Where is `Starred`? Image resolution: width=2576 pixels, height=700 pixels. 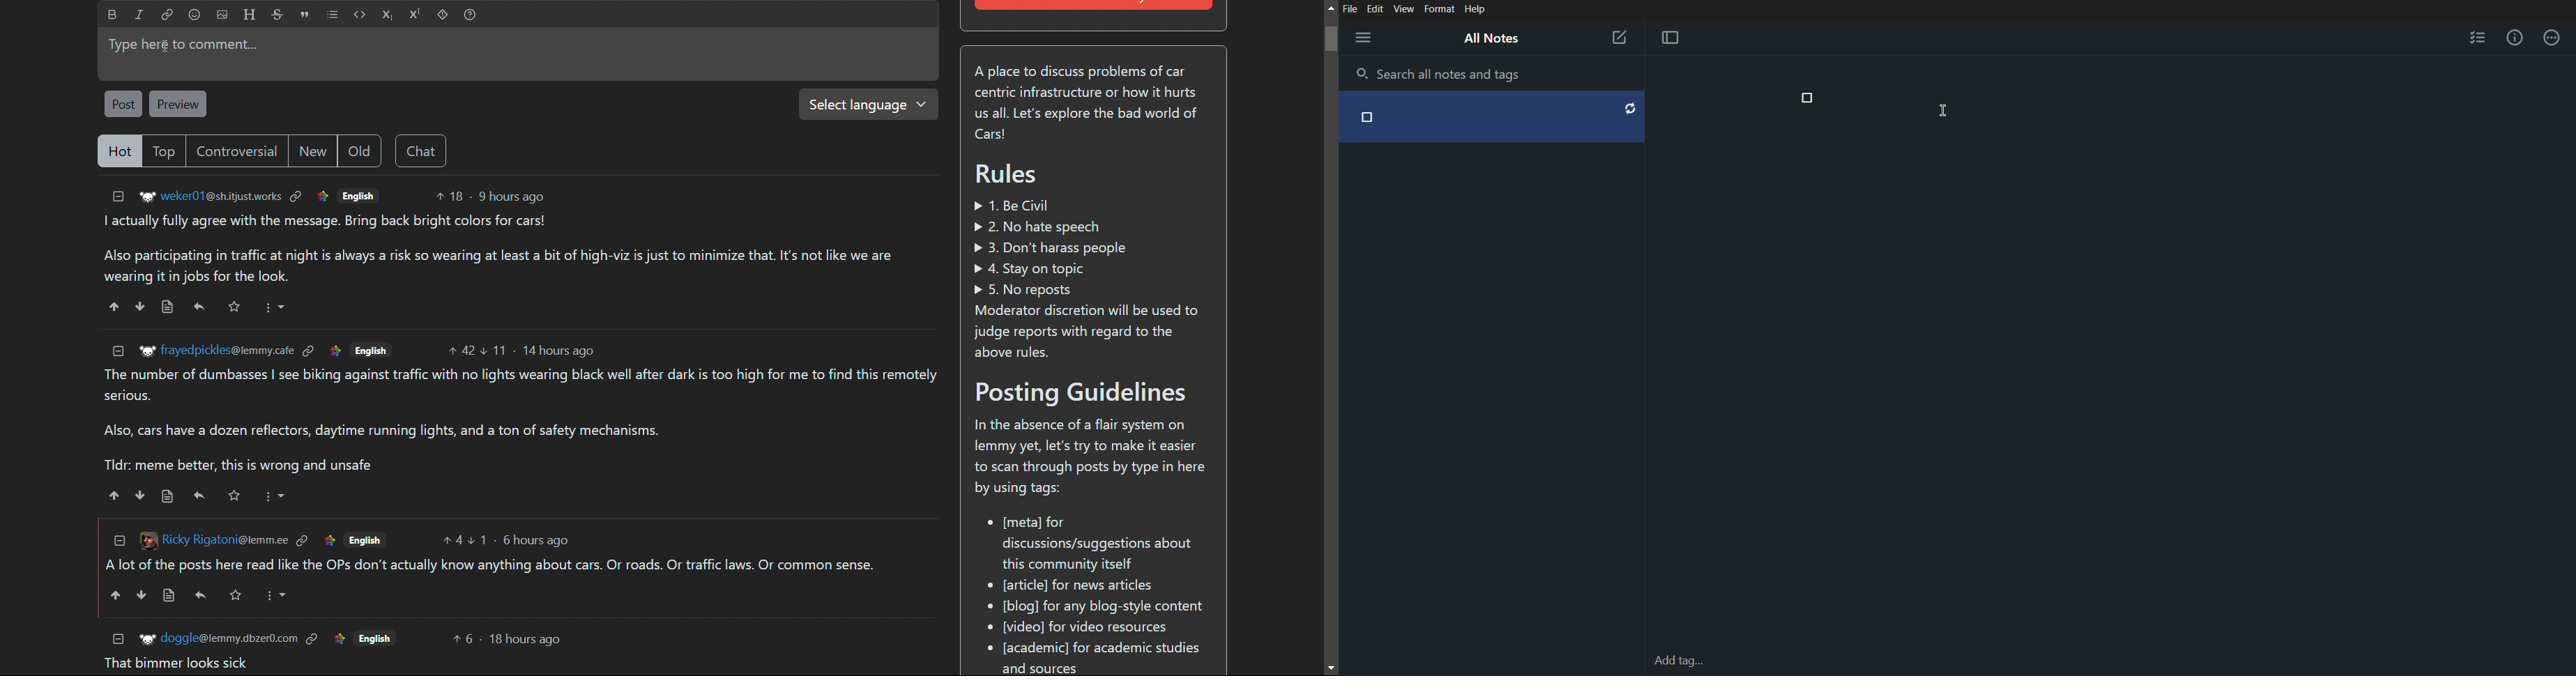 Starred is located at coordinates (236, 307).